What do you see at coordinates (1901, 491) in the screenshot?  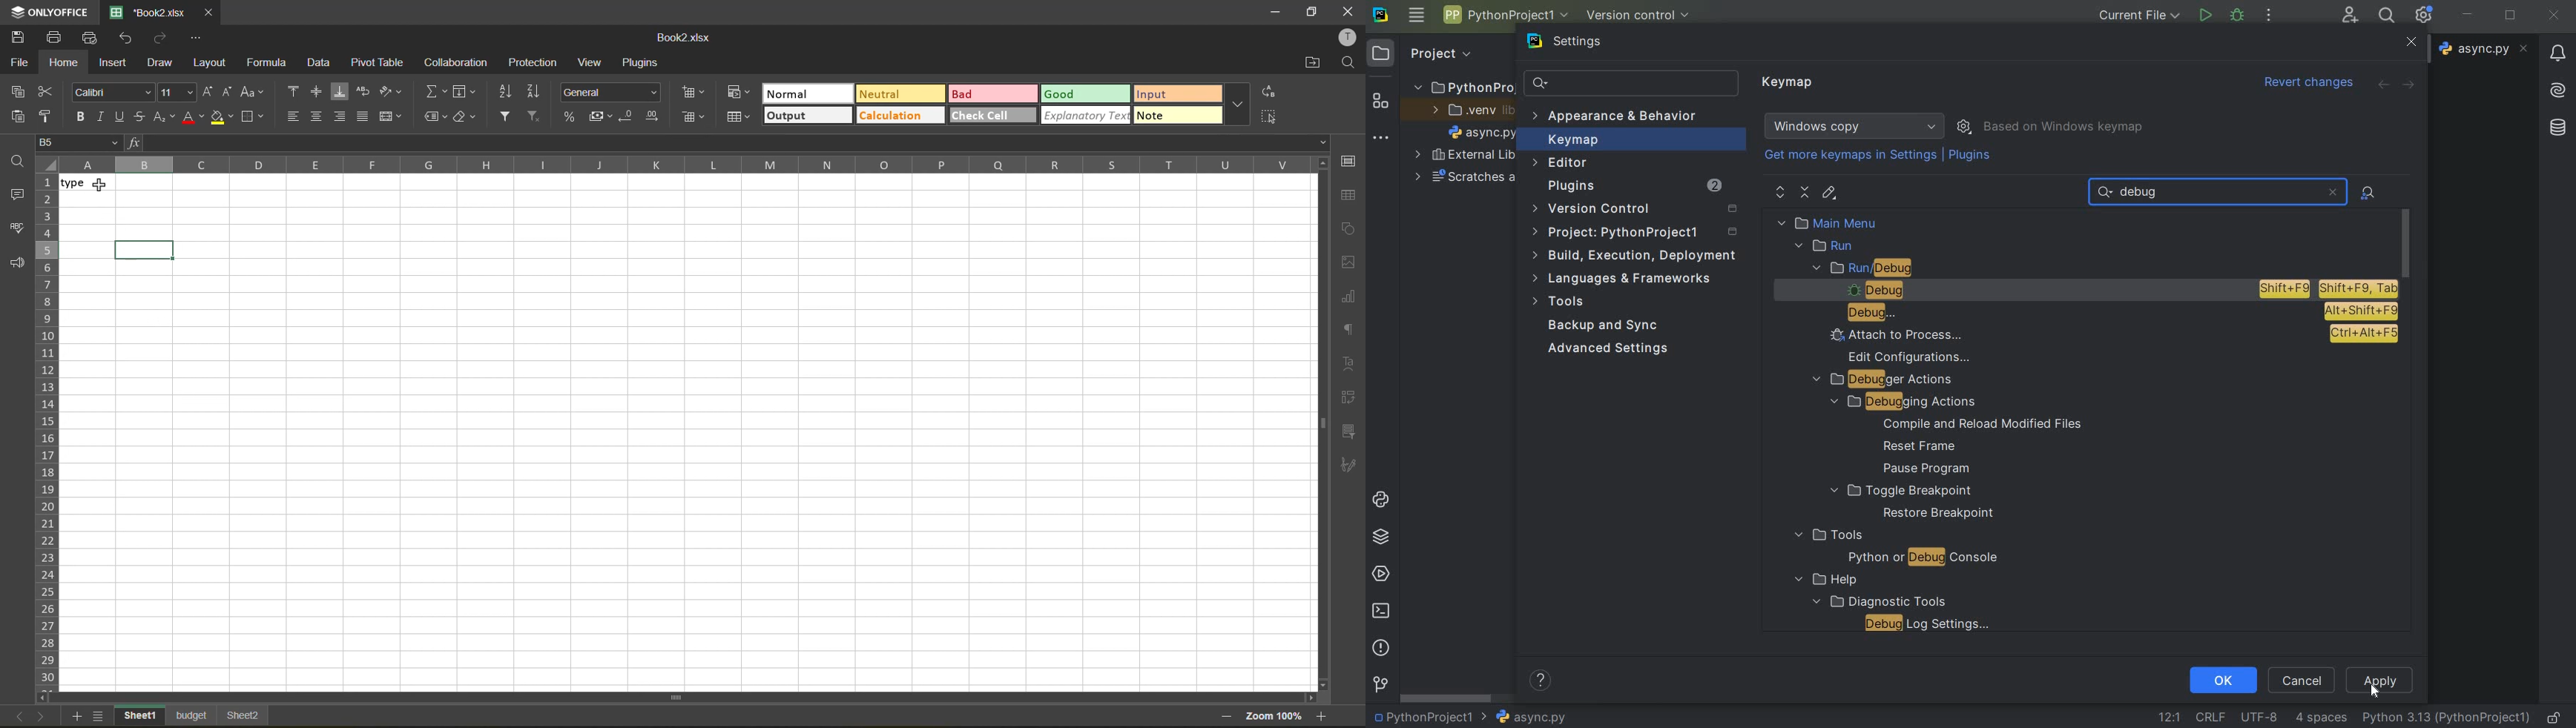 I see `toggle breakpoint` at bounding box center [1901, 491].